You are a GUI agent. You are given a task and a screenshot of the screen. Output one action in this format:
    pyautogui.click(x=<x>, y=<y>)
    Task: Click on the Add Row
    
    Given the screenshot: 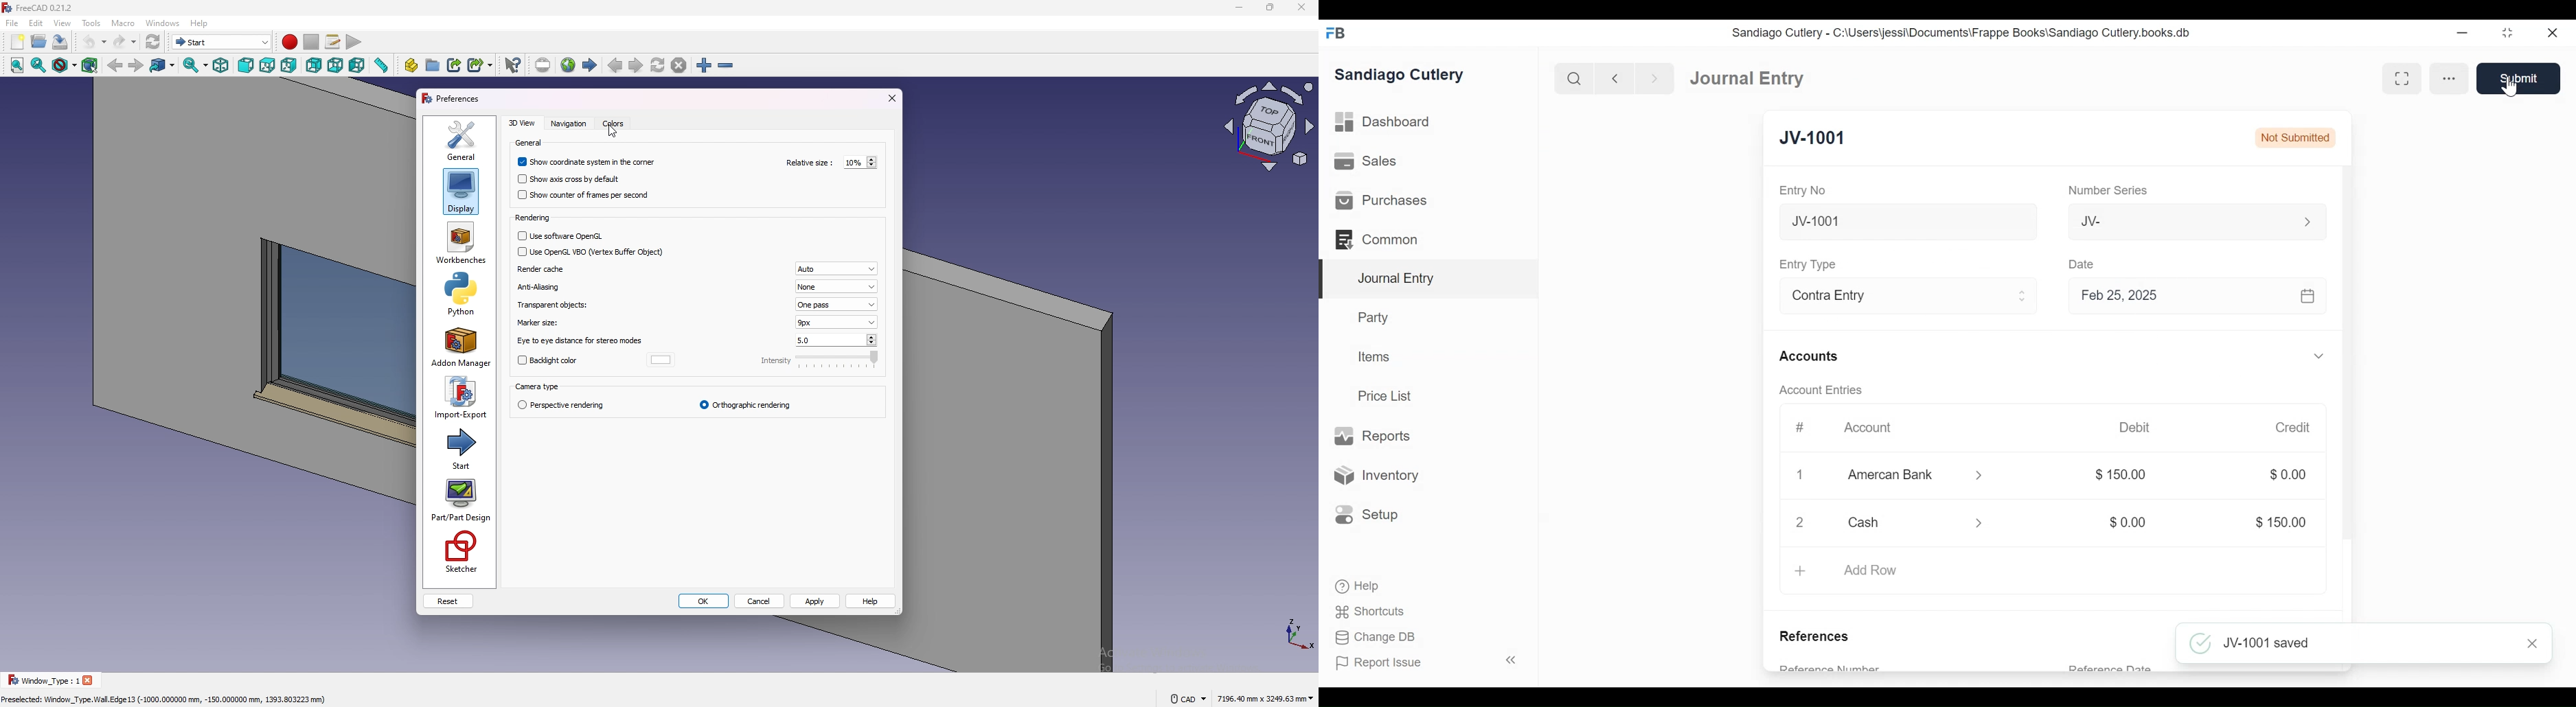 What is the action you would take?
    pyautogui.click(x=1870, y=571)
    